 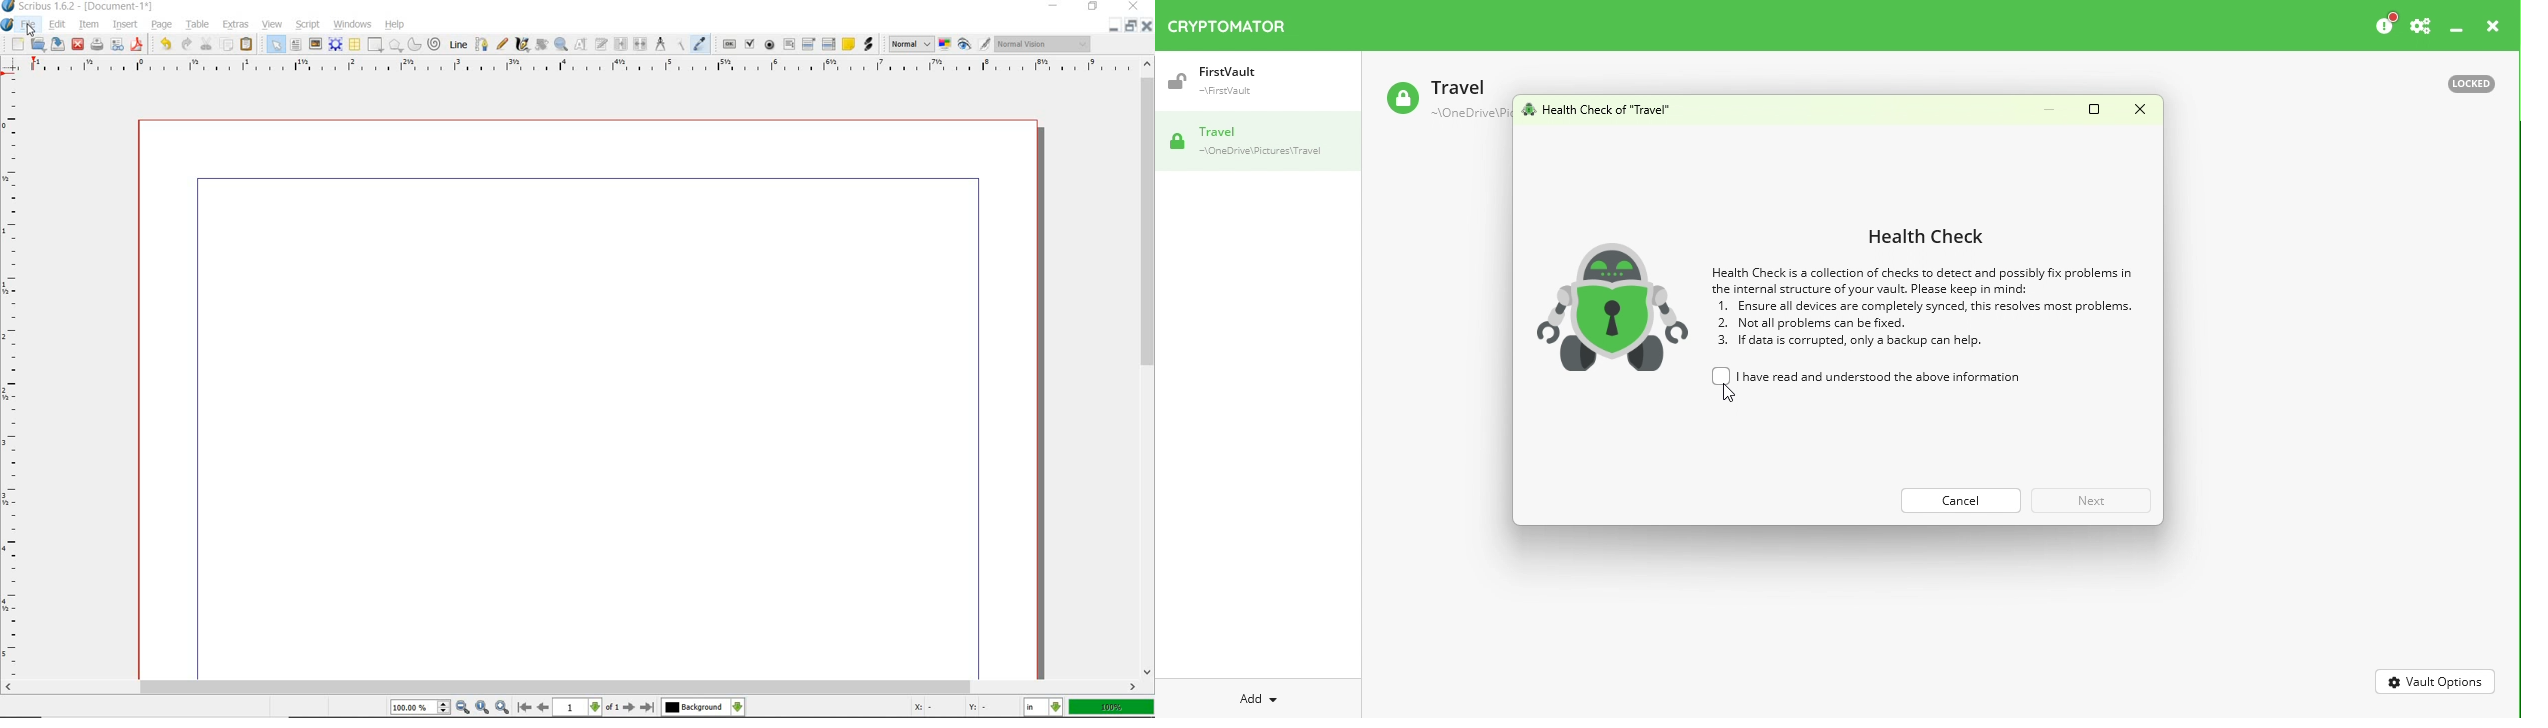 I want to click on freehand line, so click(x=503, y=44).